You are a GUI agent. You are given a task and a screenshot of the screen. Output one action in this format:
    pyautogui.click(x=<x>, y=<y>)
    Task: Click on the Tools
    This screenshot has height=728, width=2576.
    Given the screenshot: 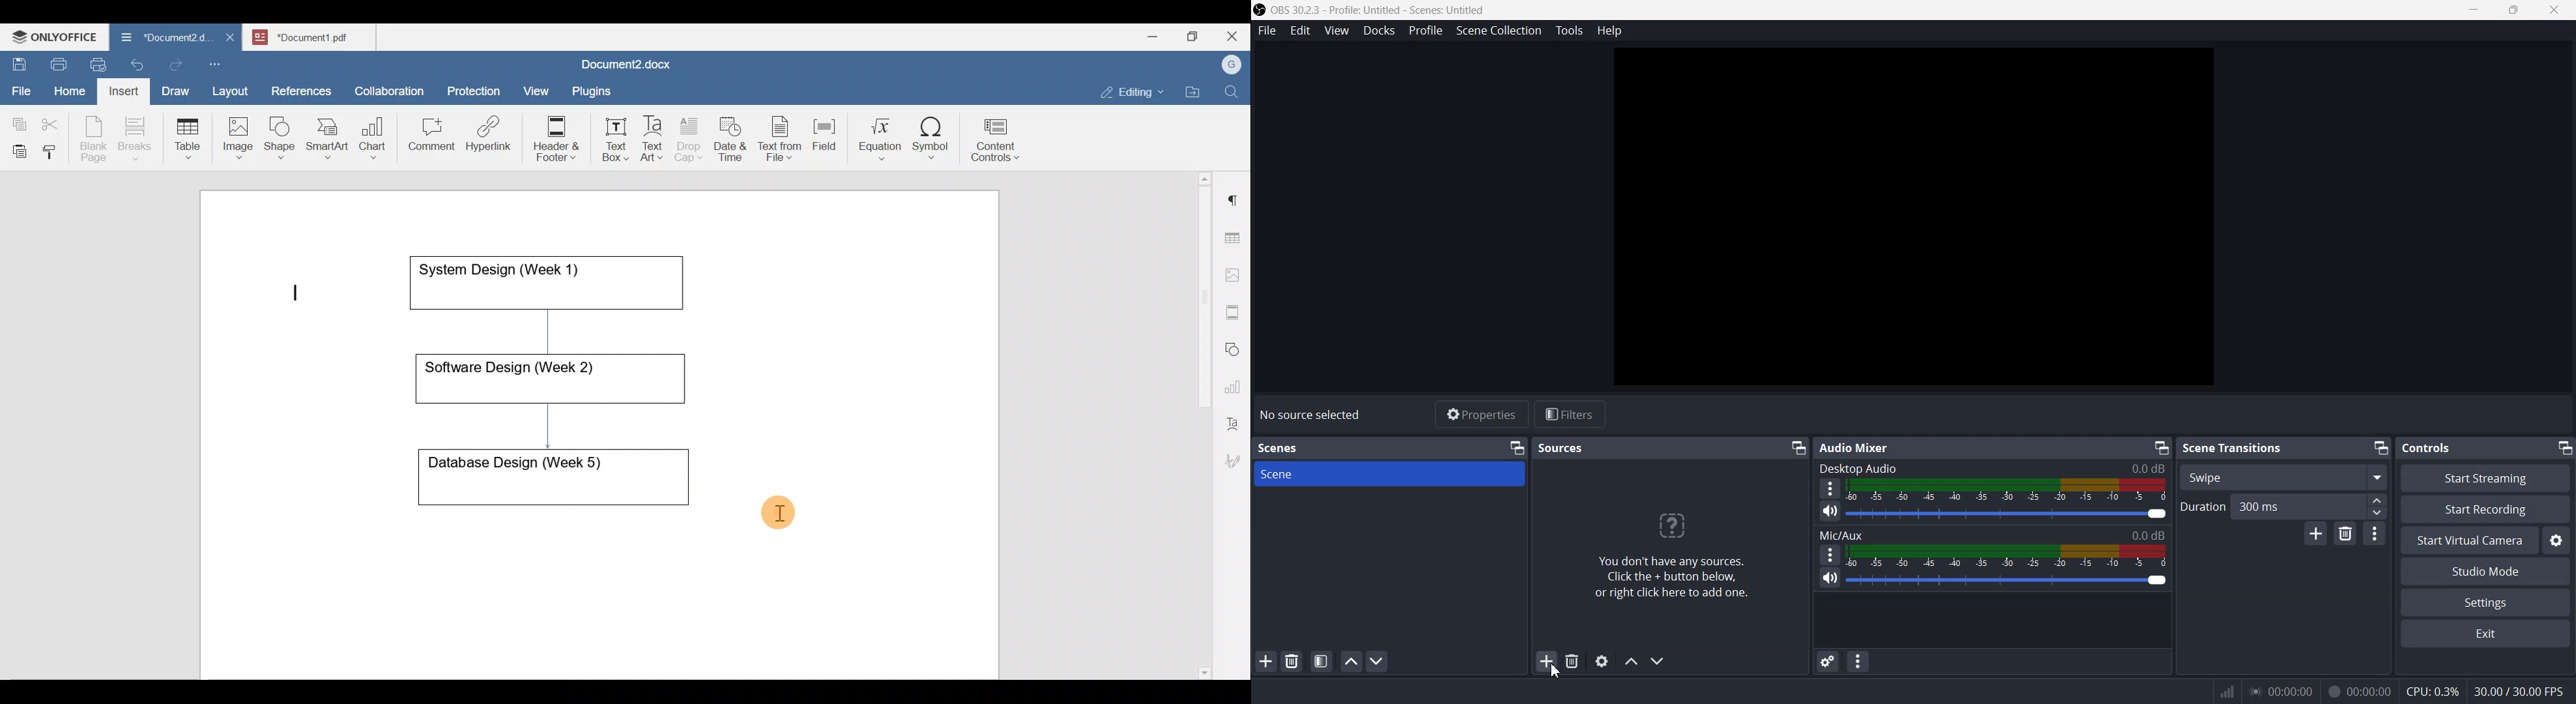 What is the action you would take?
    pyautogui.click(x=1570, y=31)
    